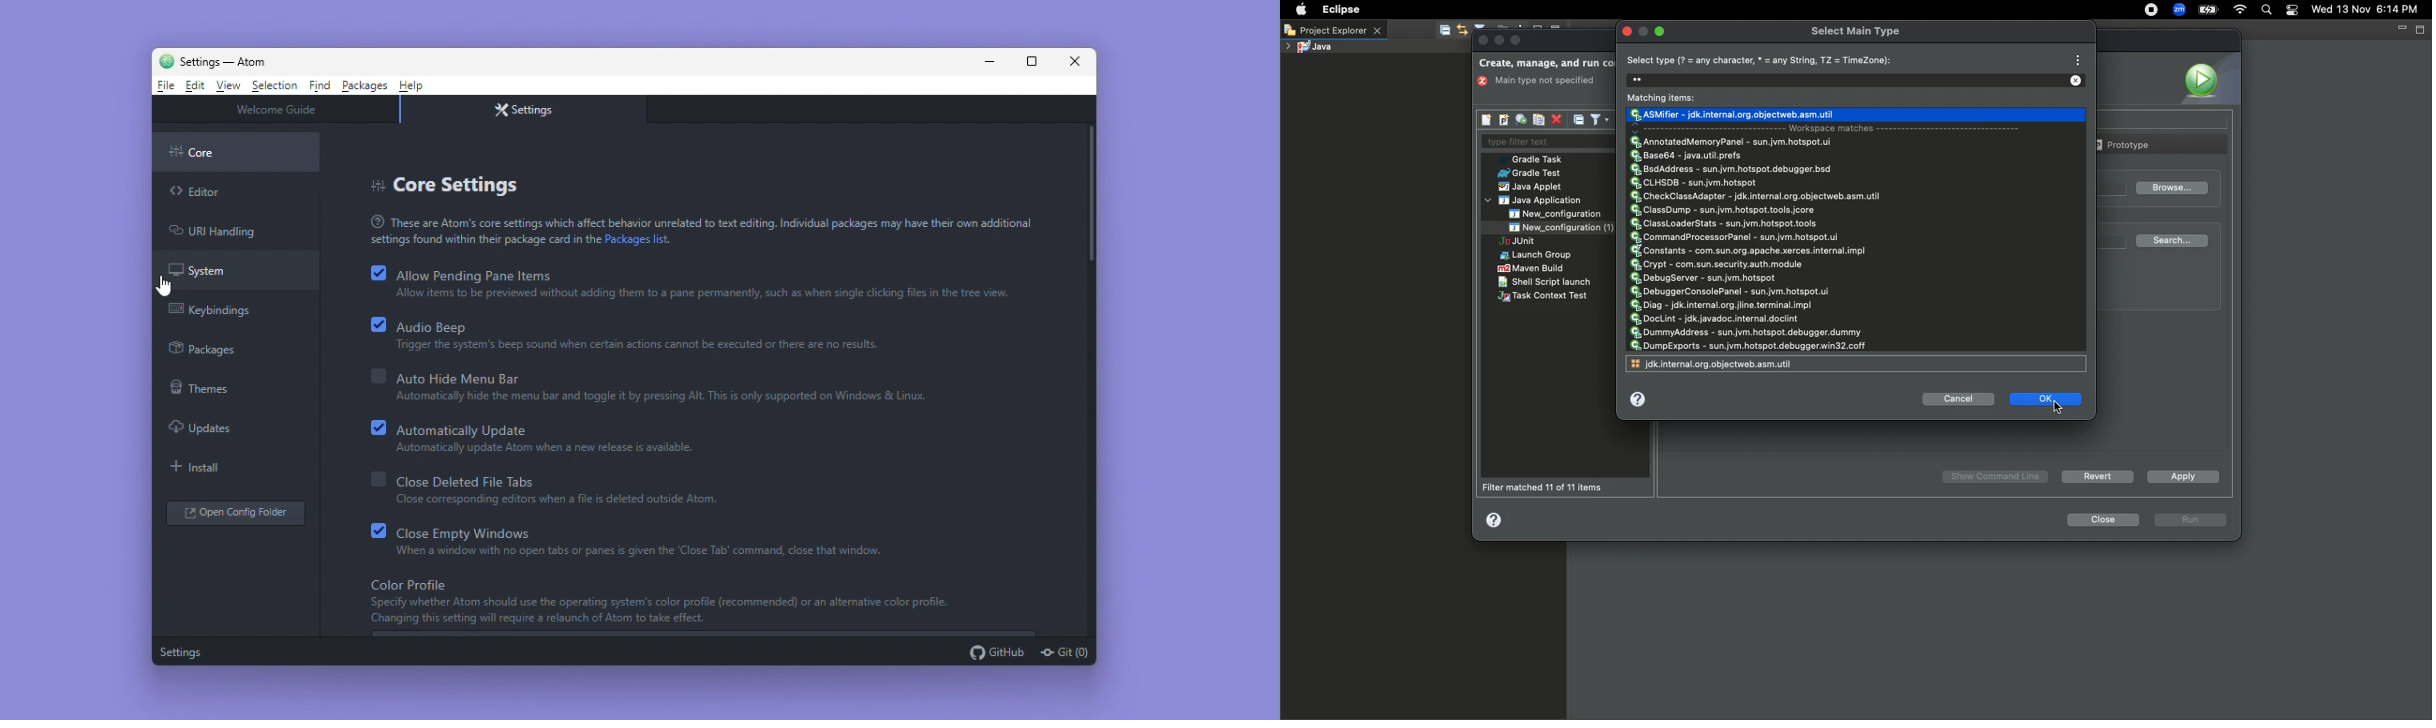  What do you see at coordinates (1630, 30) in the screenshot?
I see `Close` at bounding box center [1630, 30].